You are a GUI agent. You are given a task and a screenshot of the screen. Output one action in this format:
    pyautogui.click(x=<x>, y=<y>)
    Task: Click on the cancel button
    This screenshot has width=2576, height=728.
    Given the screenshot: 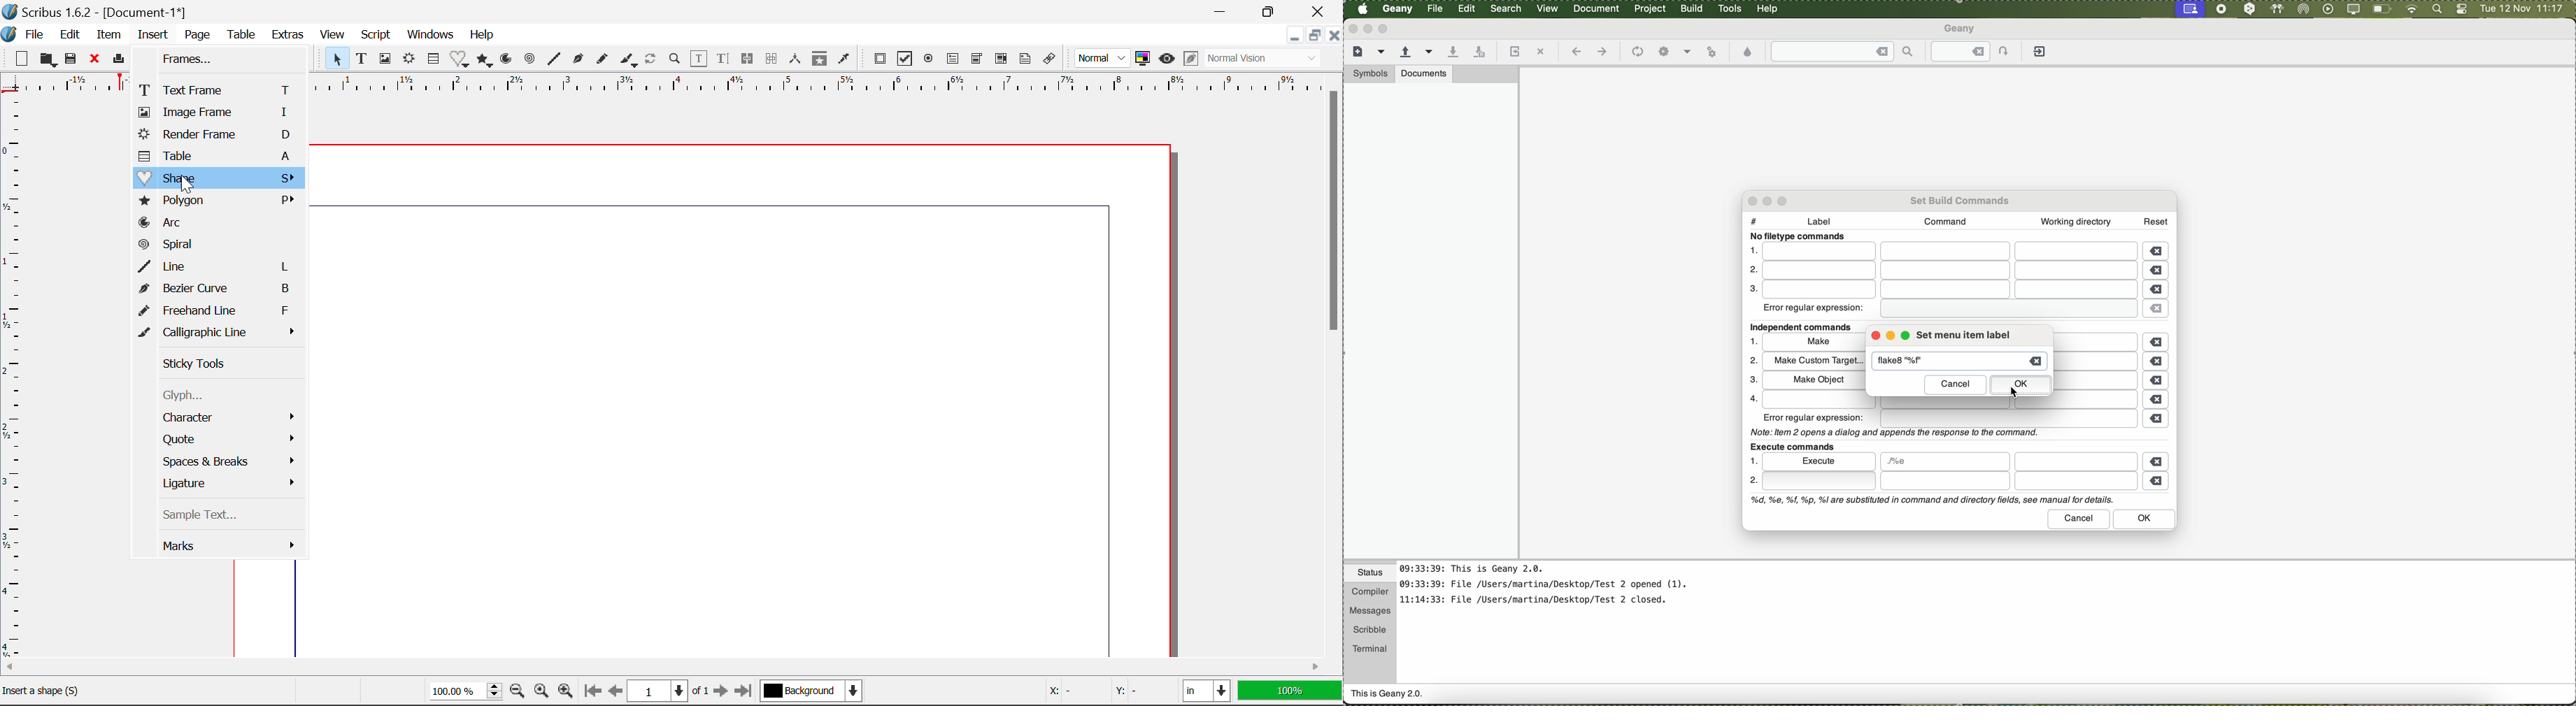 What is the action you would take?
    pyautogui.click(x=2080, y=519)
    